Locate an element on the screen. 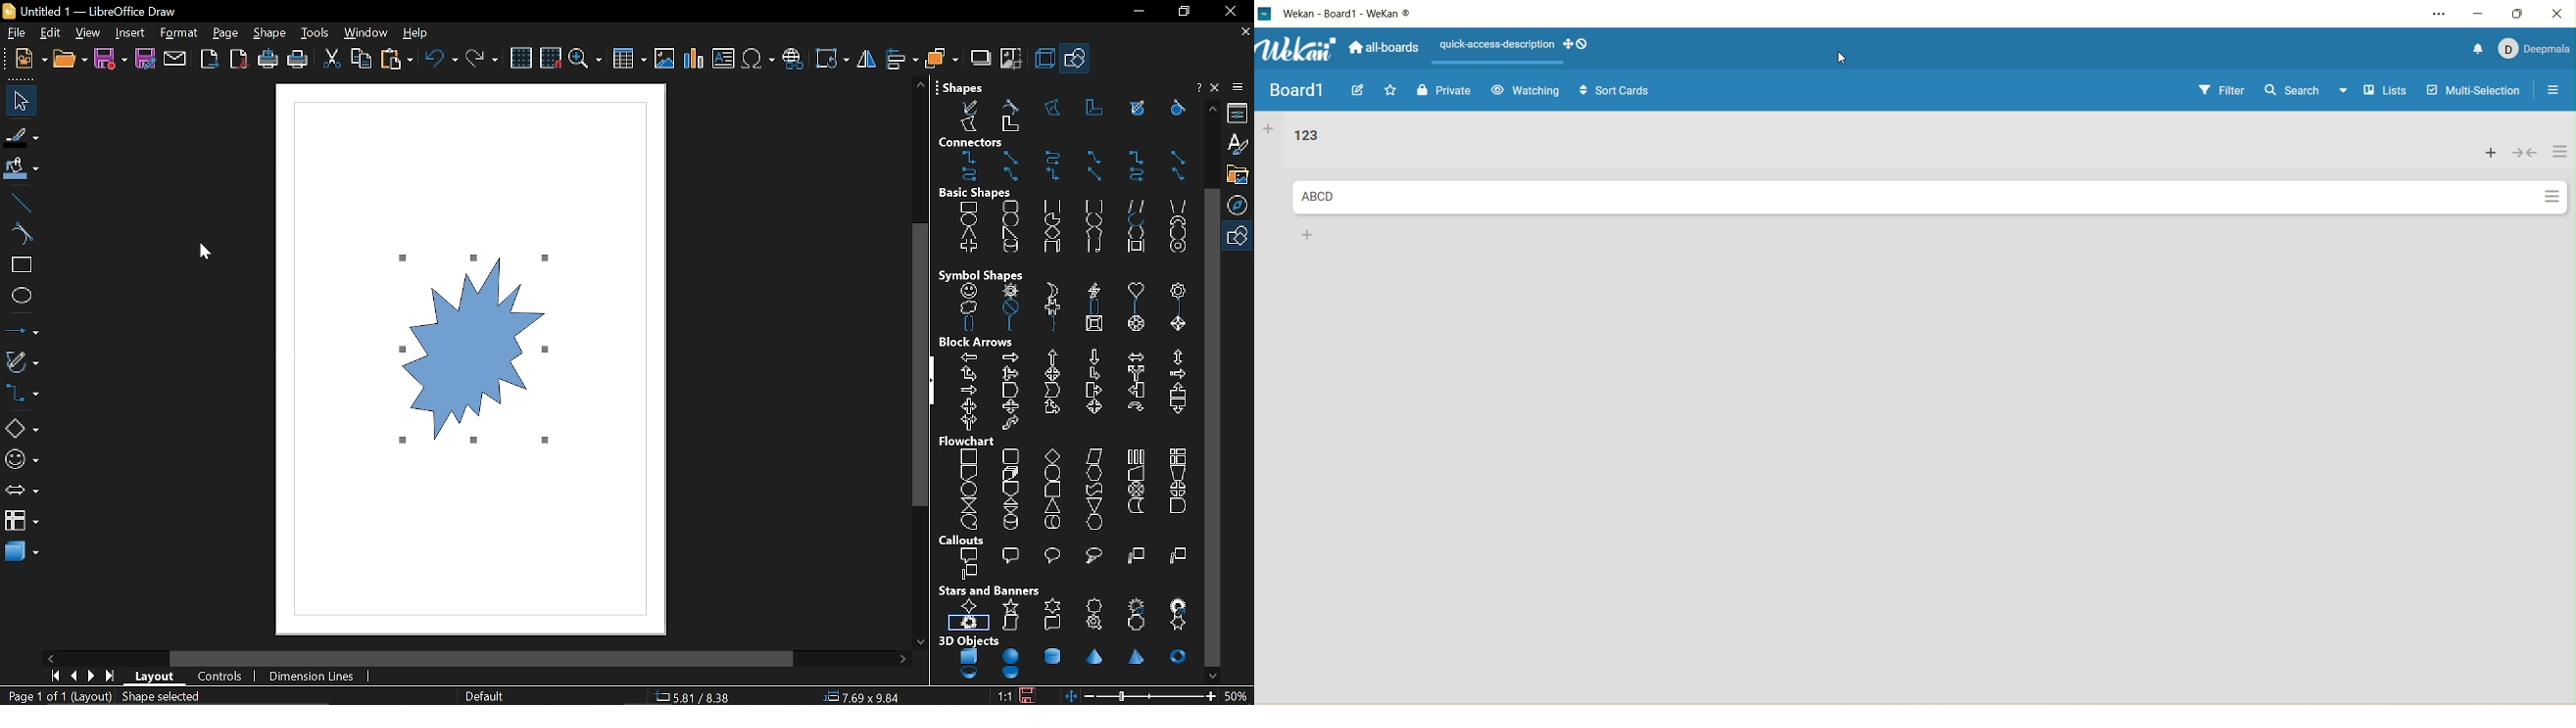 The width and height of the screenshot is (2576, 728). attach is located at coordinates (176, 60).